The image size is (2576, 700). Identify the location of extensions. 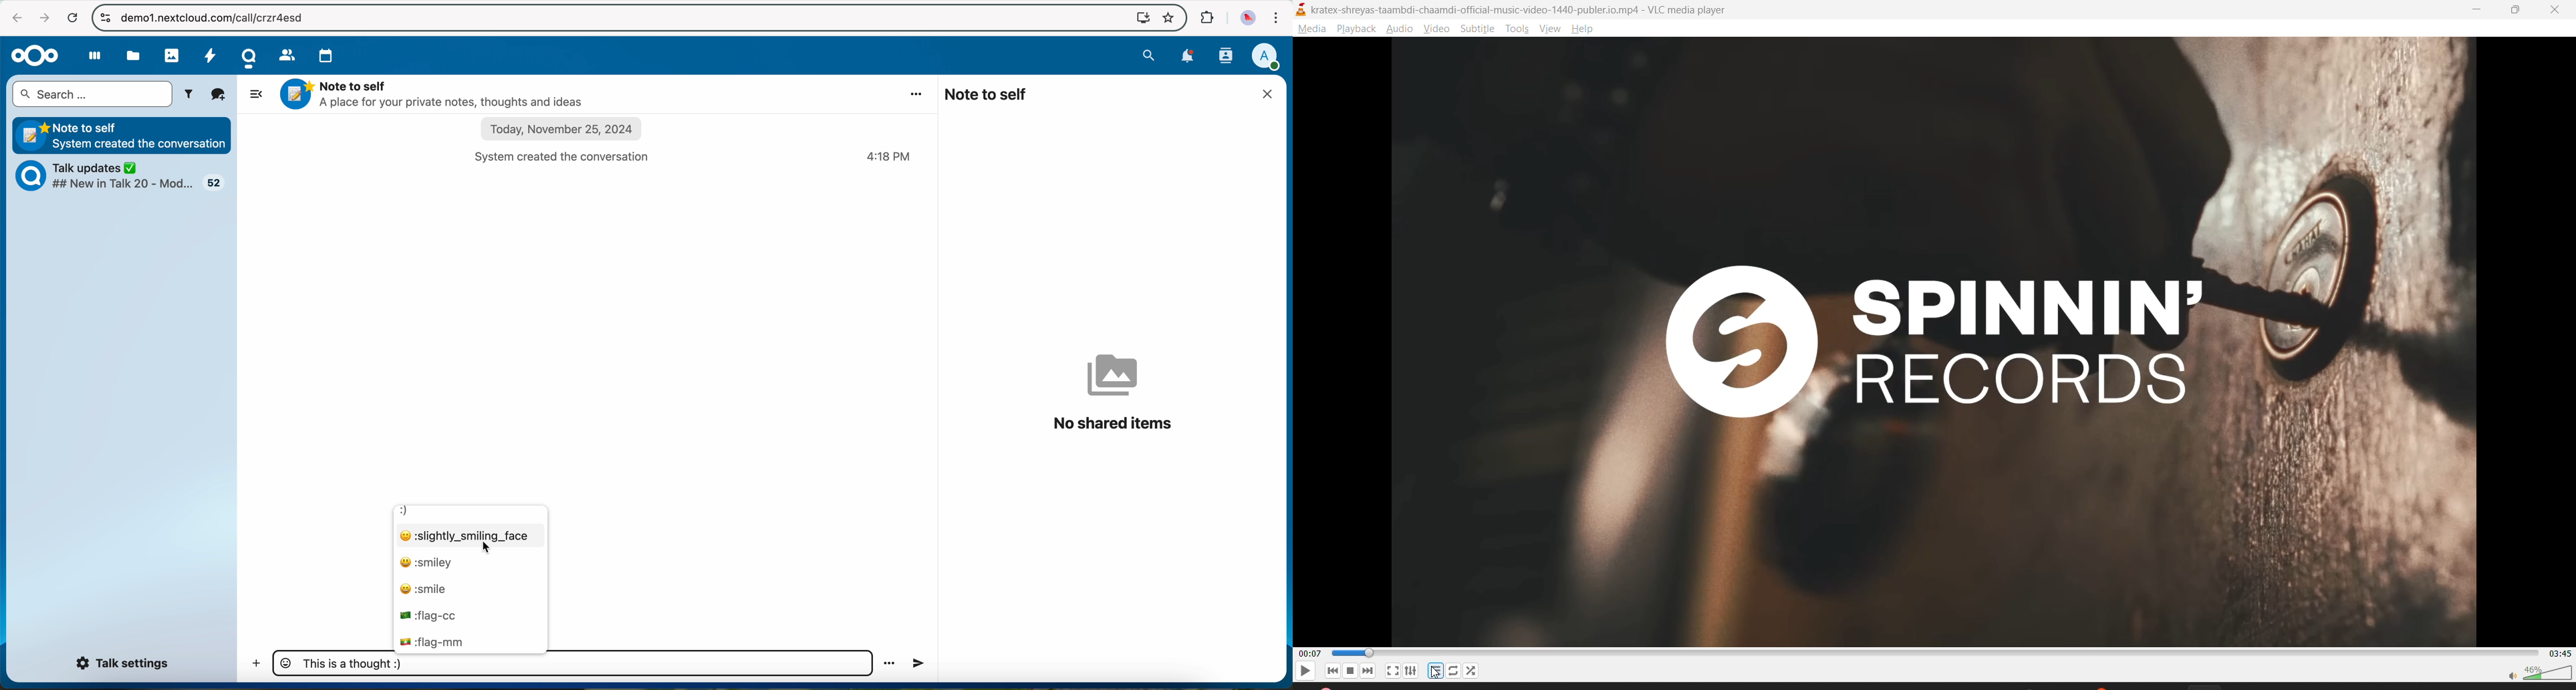
(1208, 18).